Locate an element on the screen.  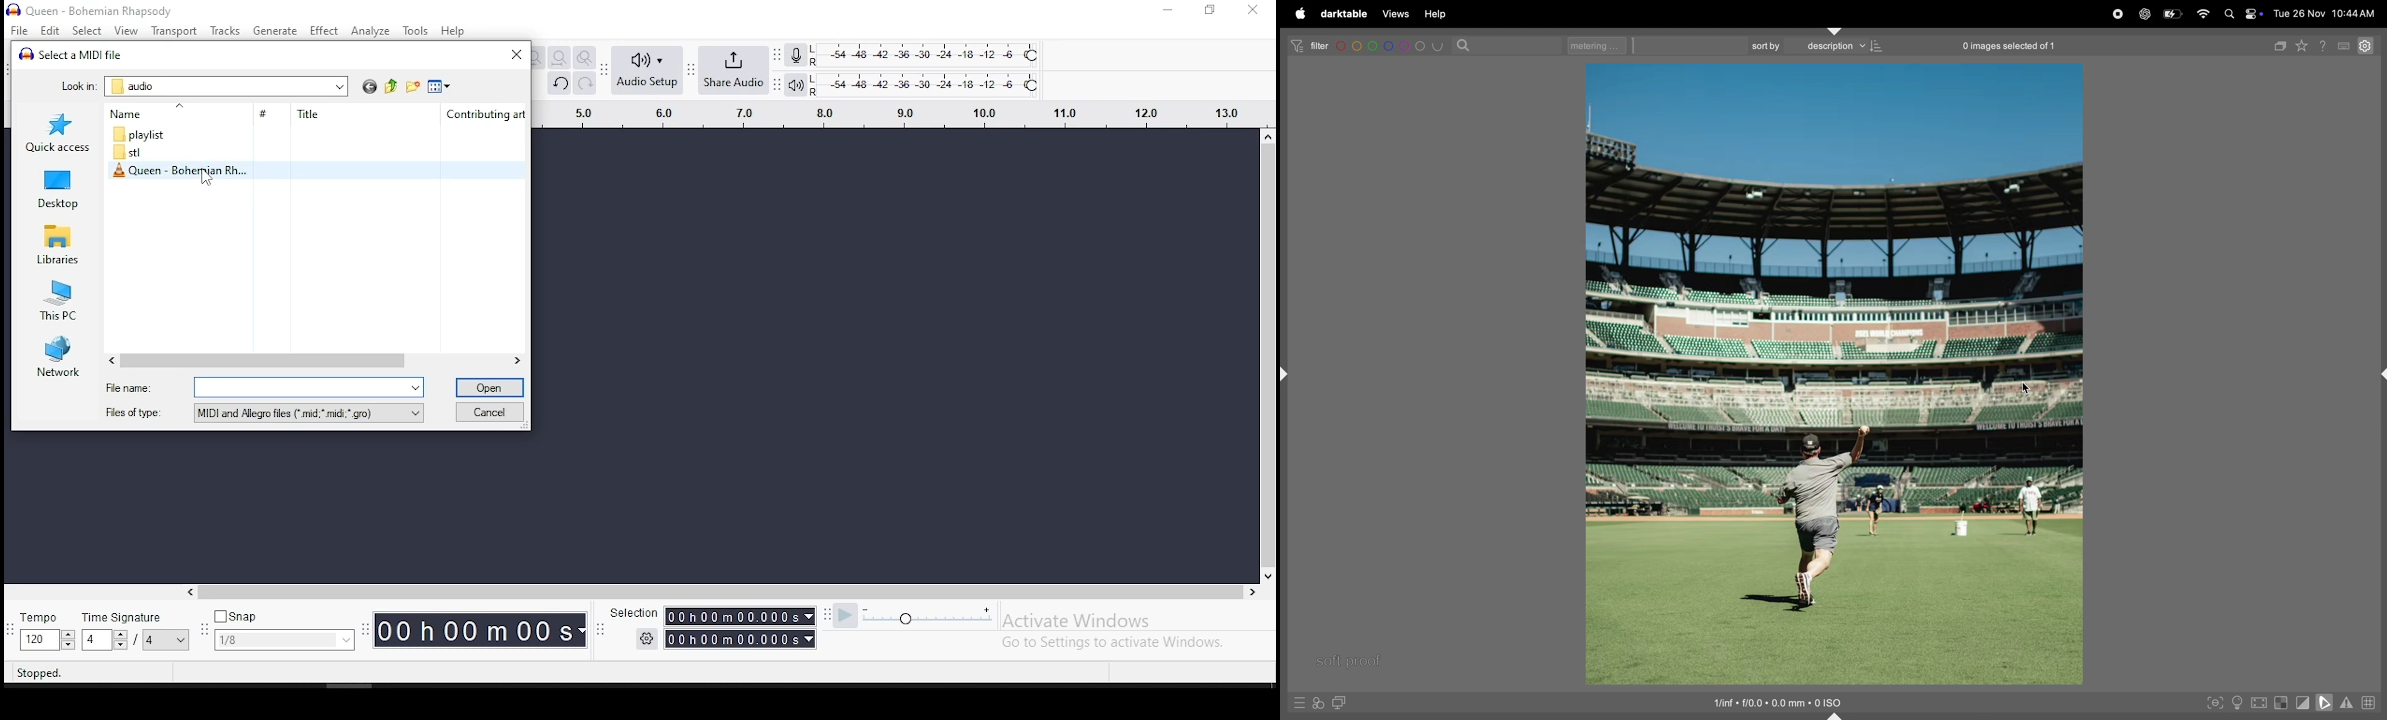
file is located at coordinates (19, 30).